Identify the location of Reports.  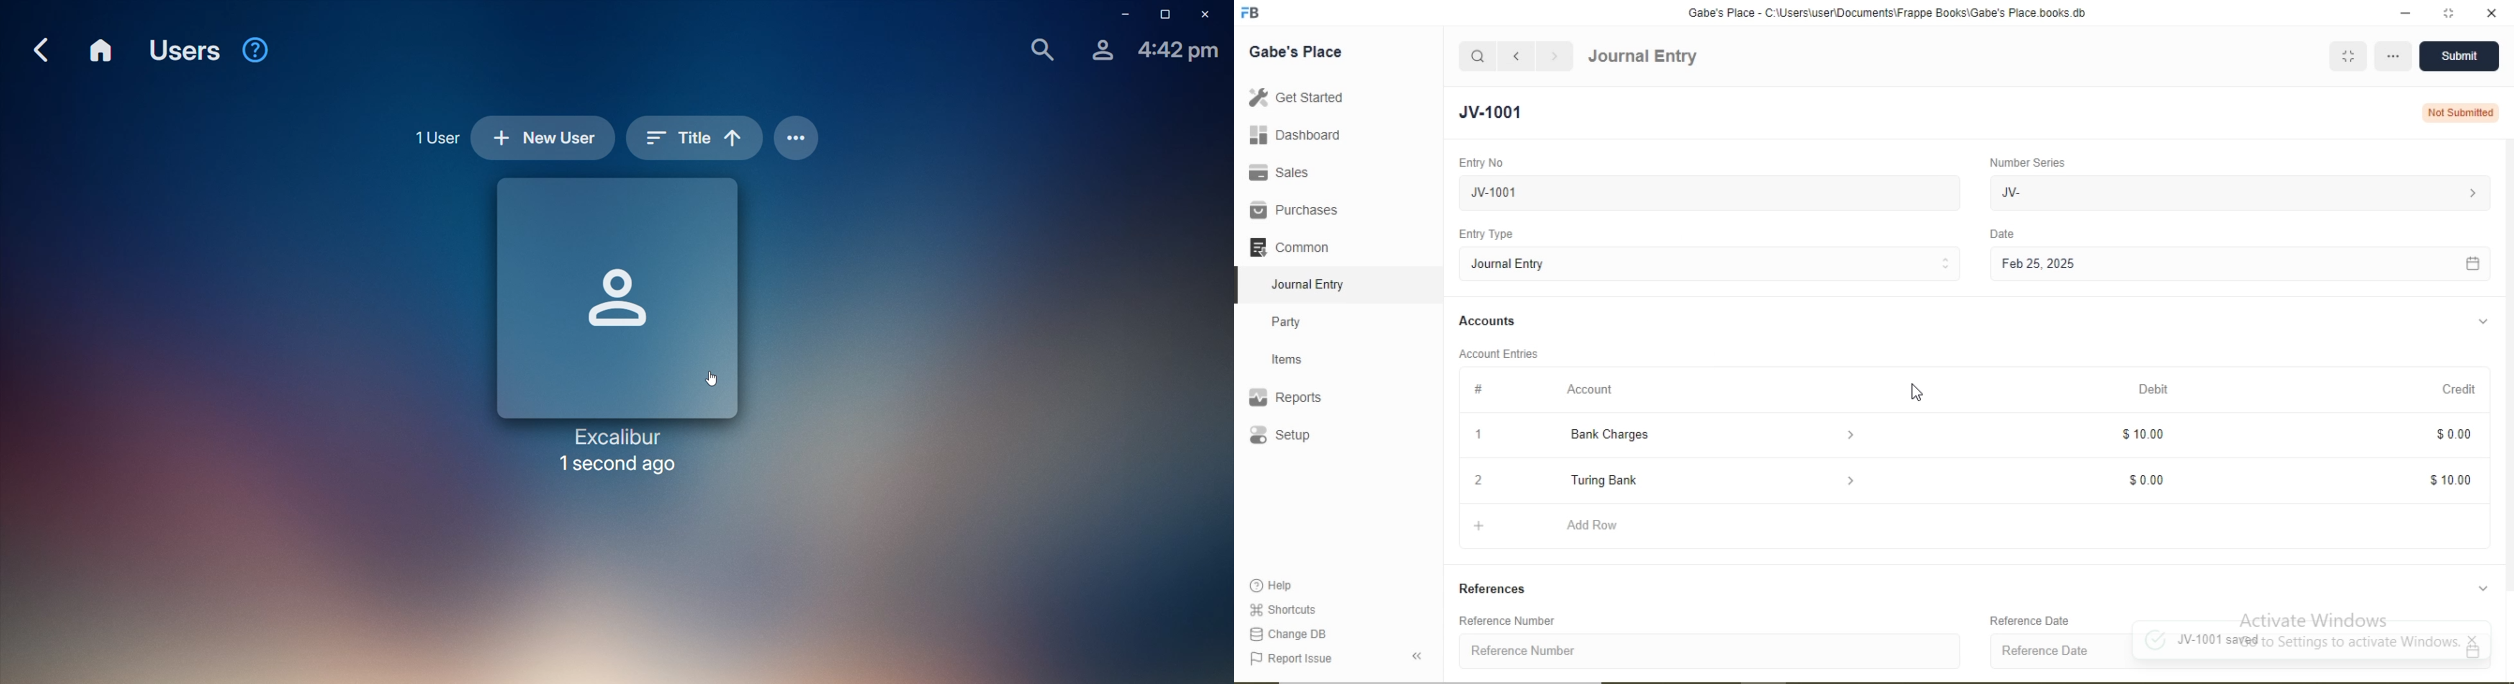
(1295, 398).